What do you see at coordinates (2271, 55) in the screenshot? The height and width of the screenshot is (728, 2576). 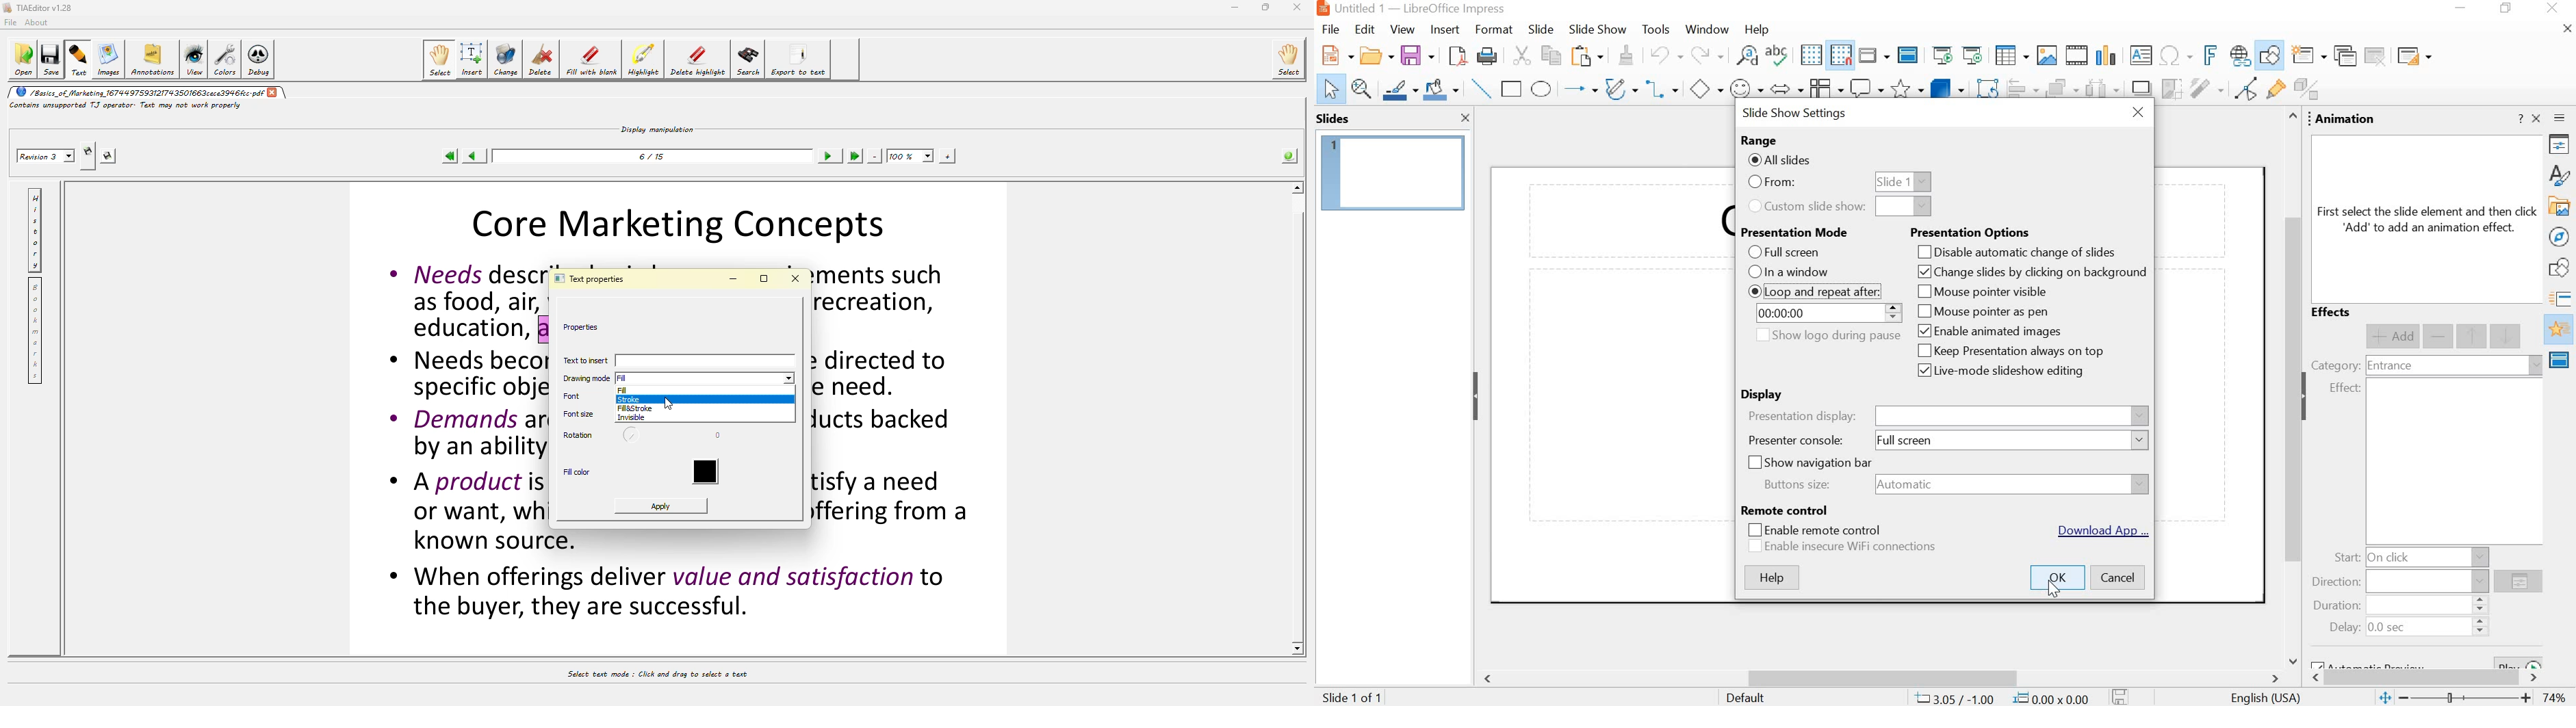 I see `show draw functions` at bounding box center [2271, 55].